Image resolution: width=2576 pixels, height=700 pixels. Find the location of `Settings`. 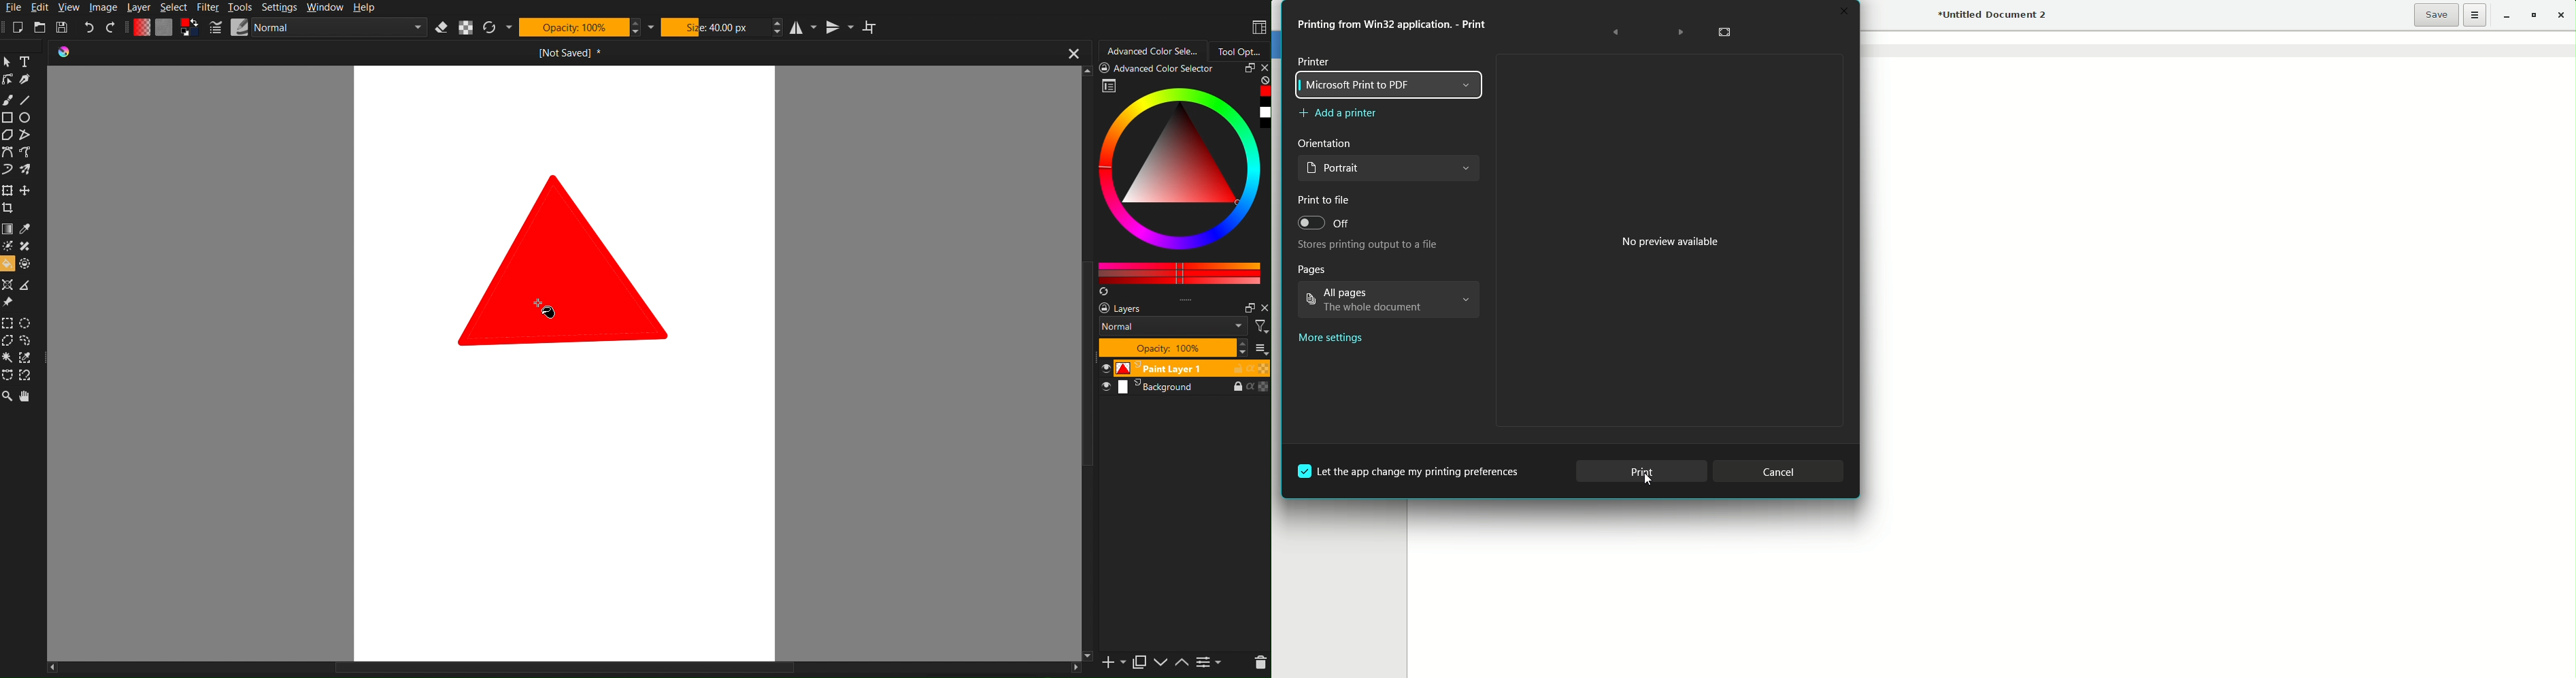

Settings is located at coordinates (279, 8).